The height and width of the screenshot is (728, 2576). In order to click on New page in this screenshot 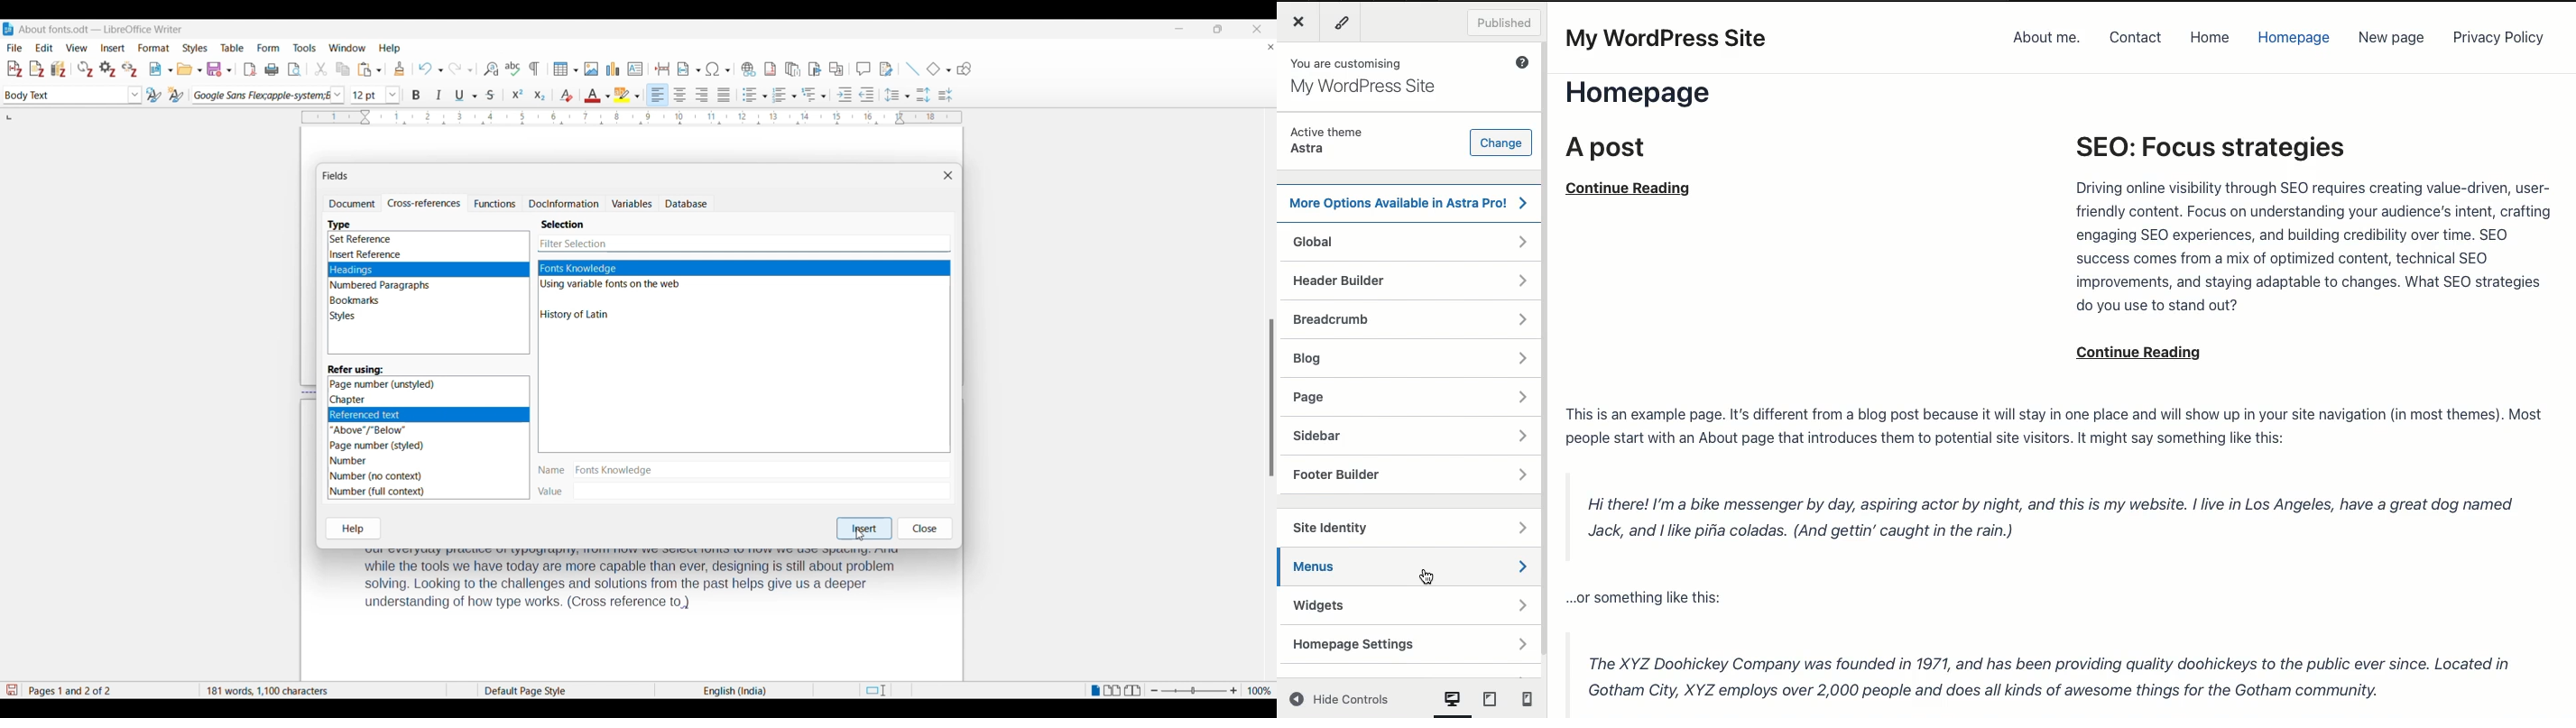, I will do `click(2391, 39)`.